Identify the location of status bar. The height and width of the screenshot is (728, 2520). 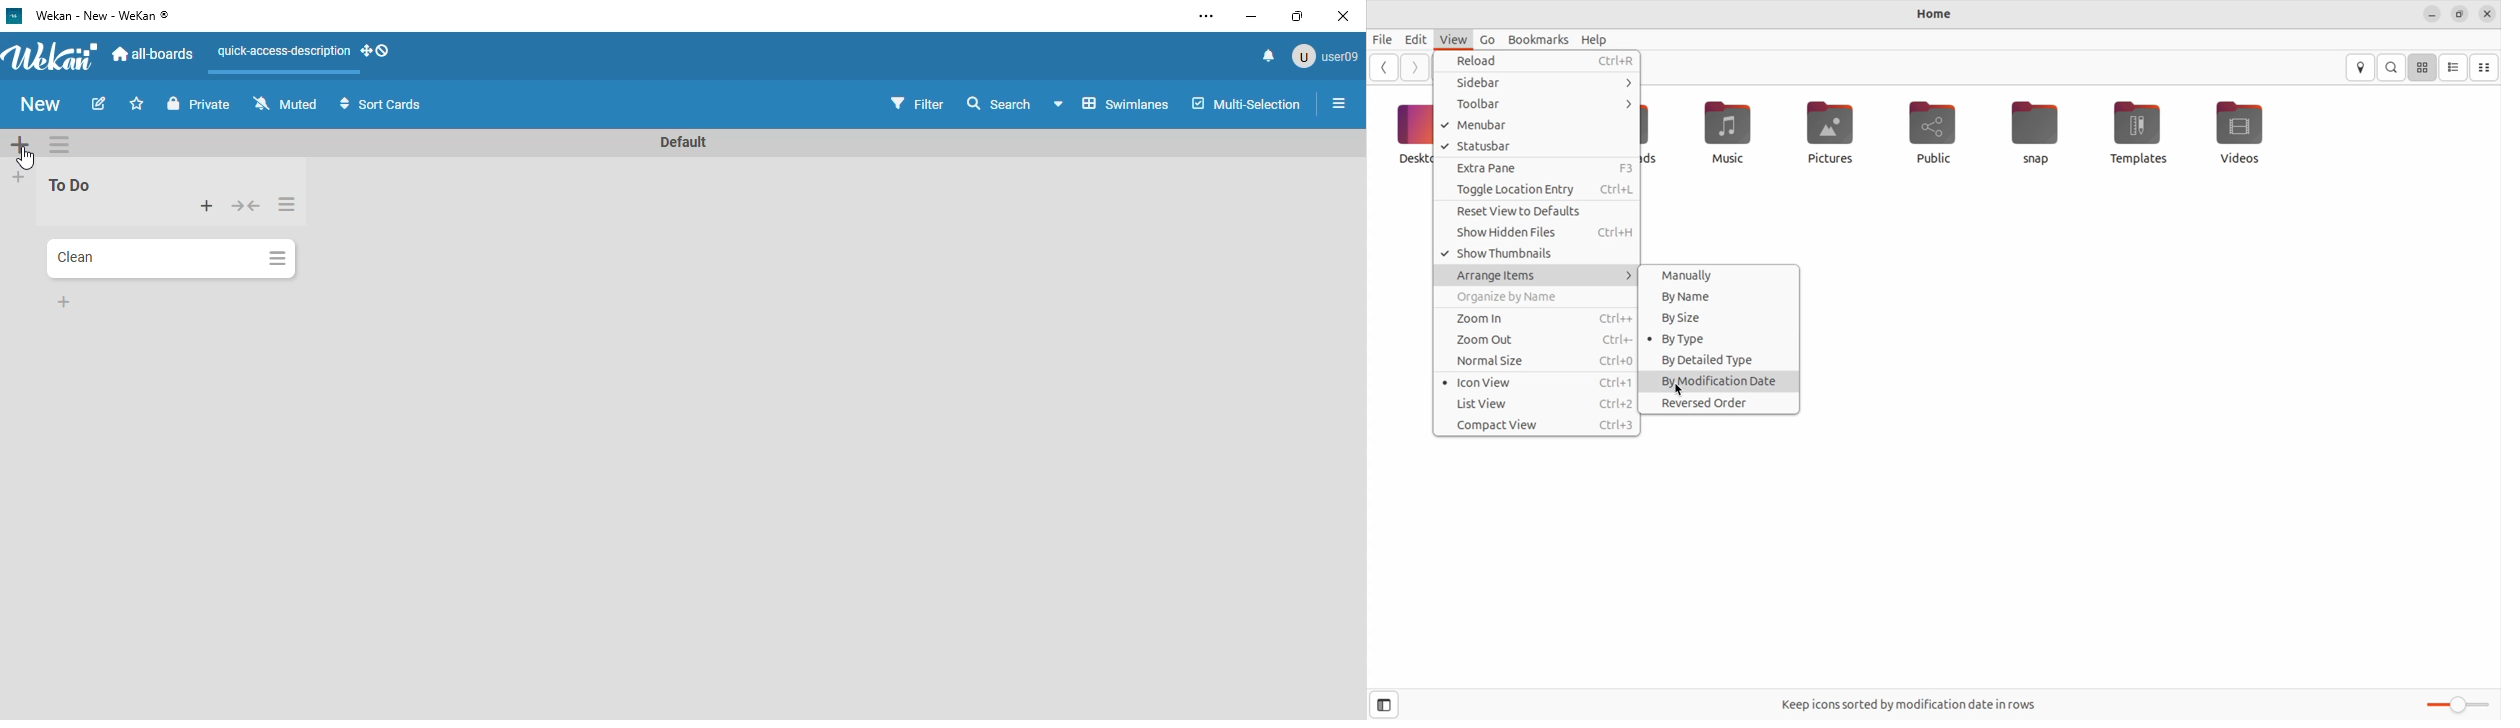
(1537, 145).